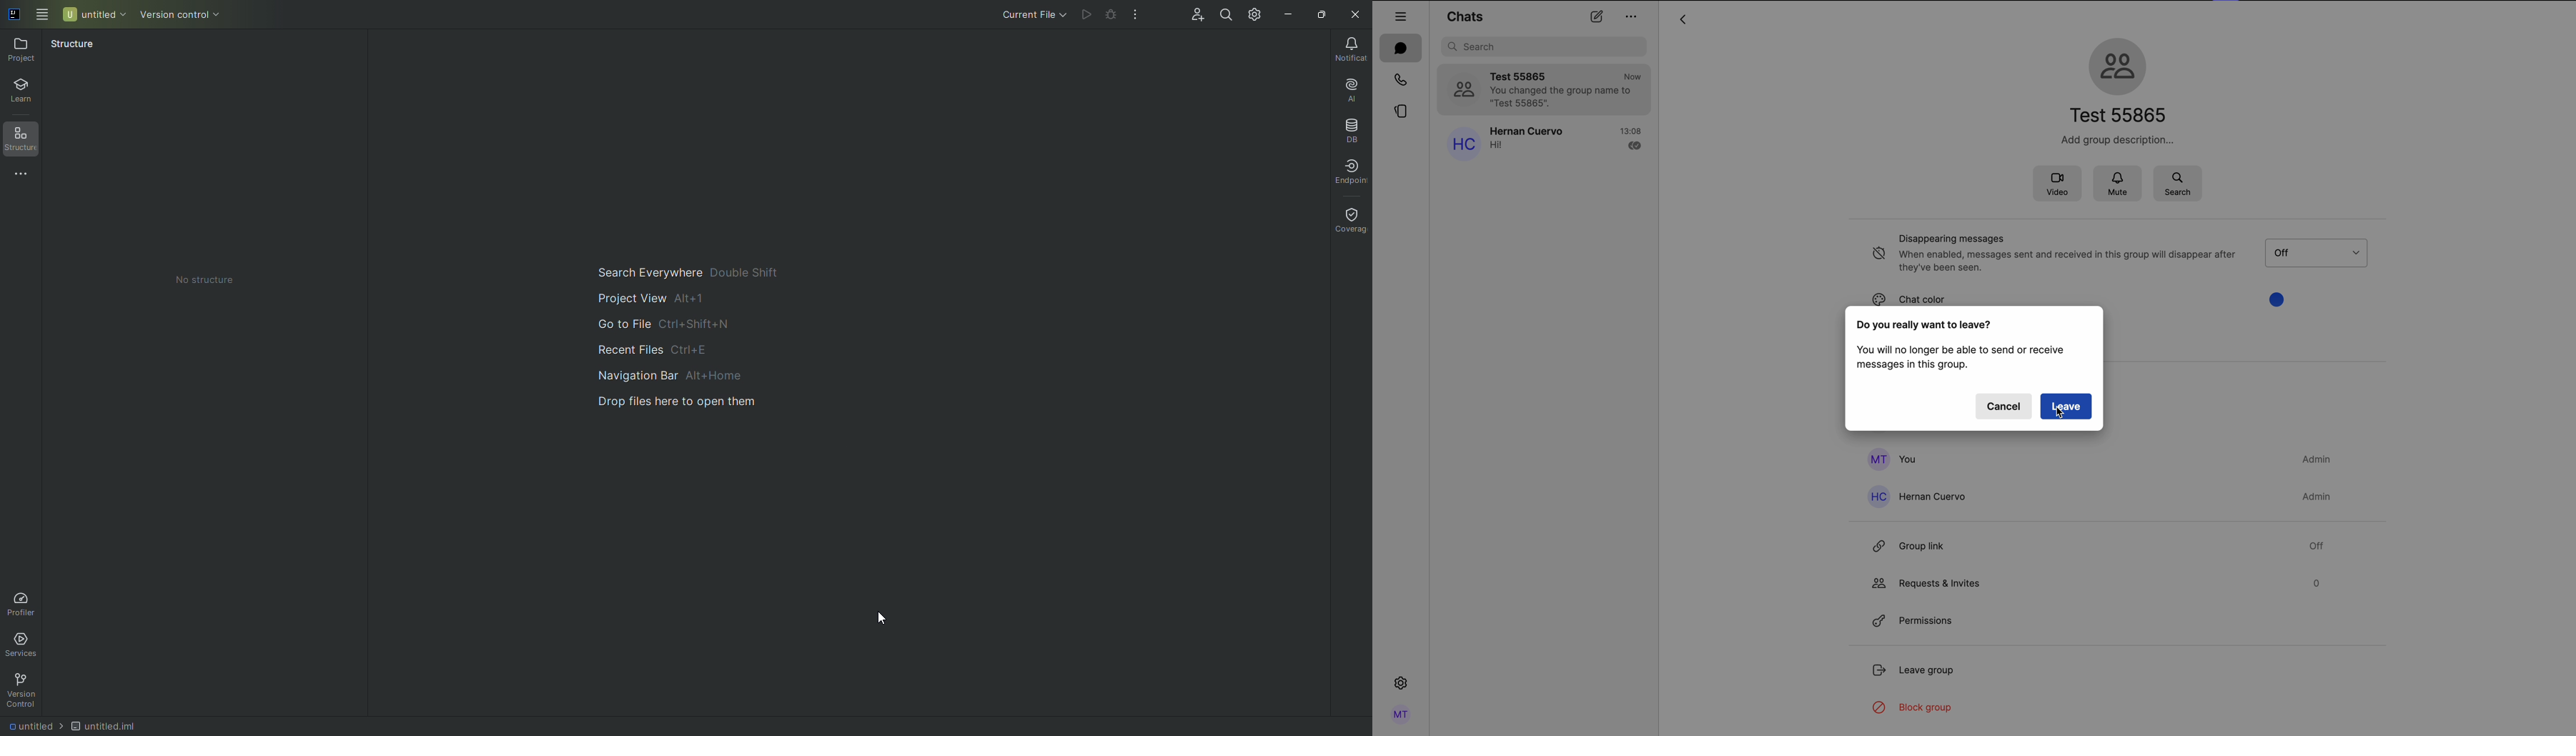 This screenshot has height=756, width=2576. I want to click on mute button, so click(2119, 184).